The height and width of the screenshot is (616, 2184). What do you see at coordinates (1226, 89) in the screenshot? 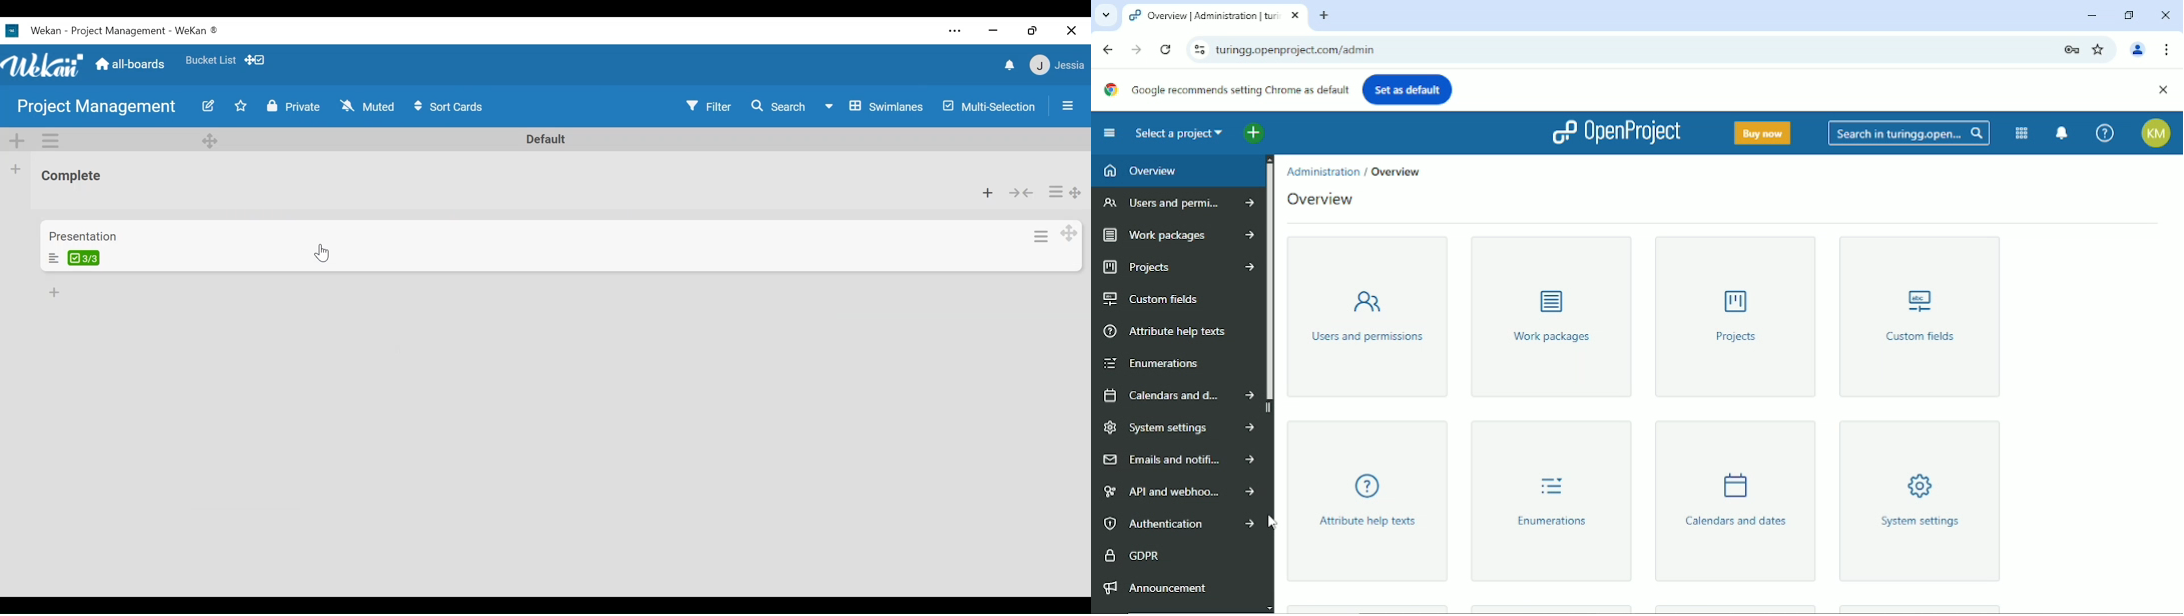
I see `Google recommends setting Chrome as default` at bounding box center [1226, 89].